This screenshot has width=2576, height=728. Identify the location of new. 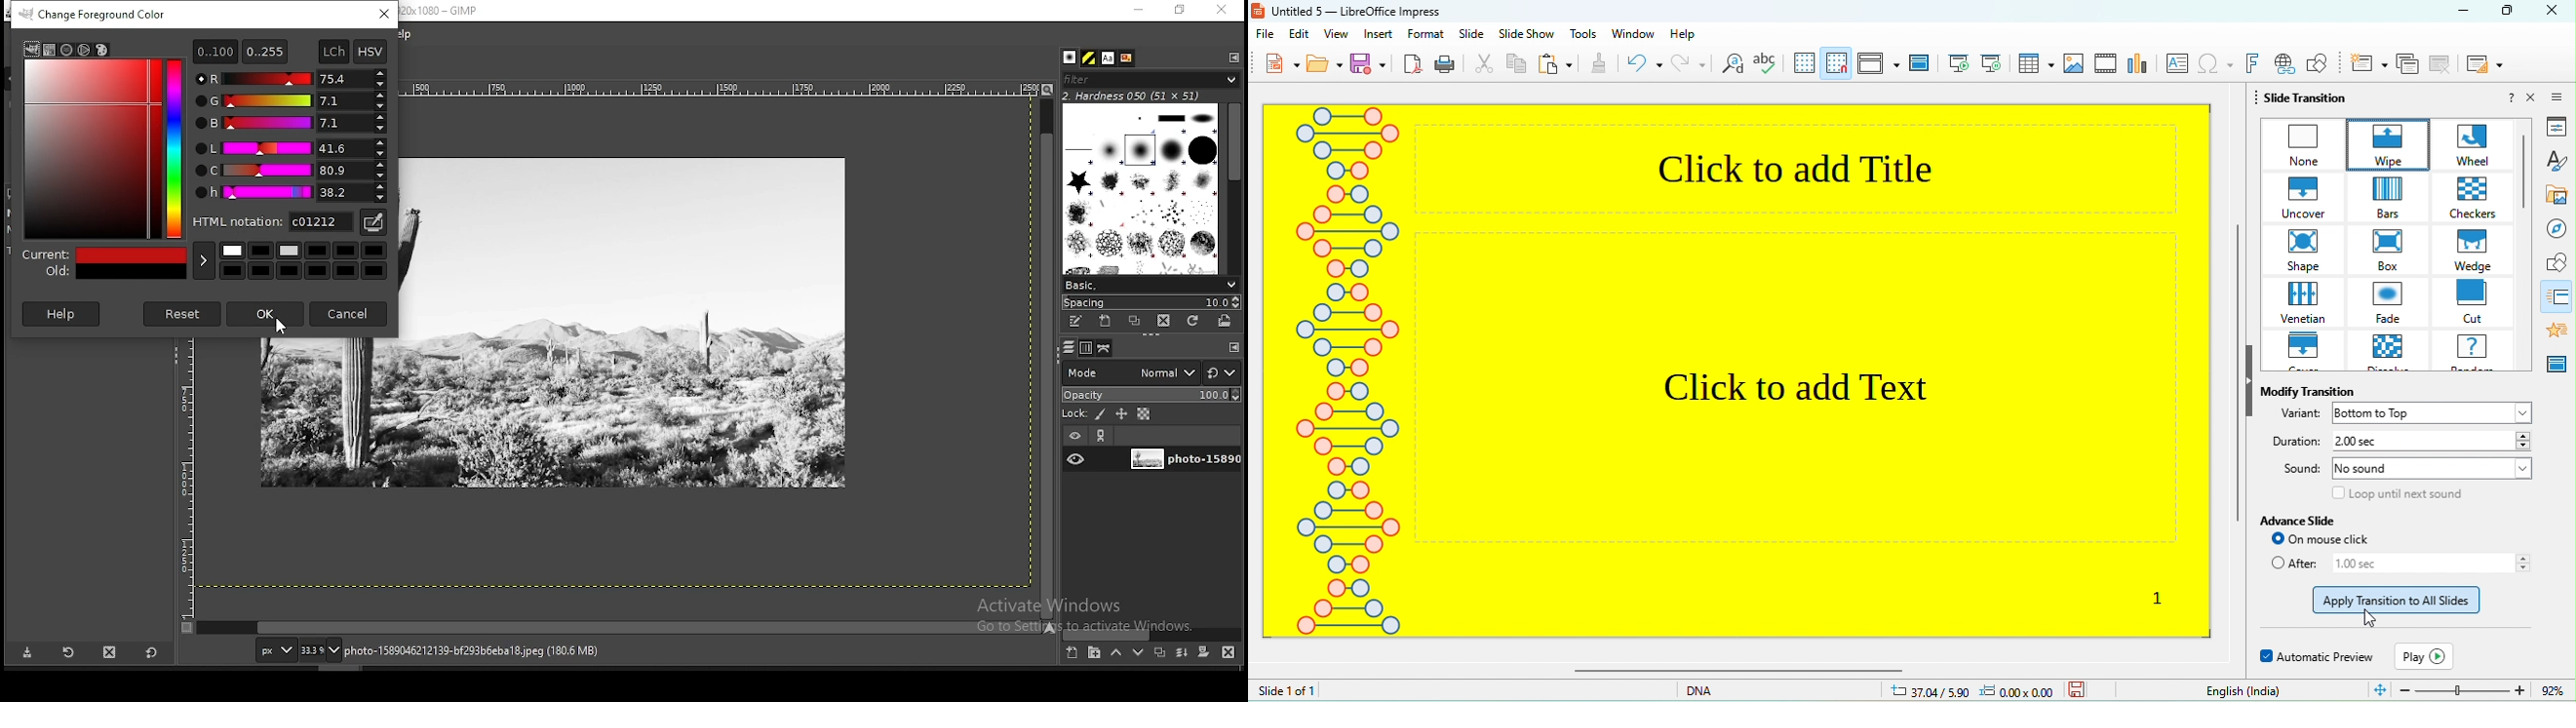
(1271, 65).